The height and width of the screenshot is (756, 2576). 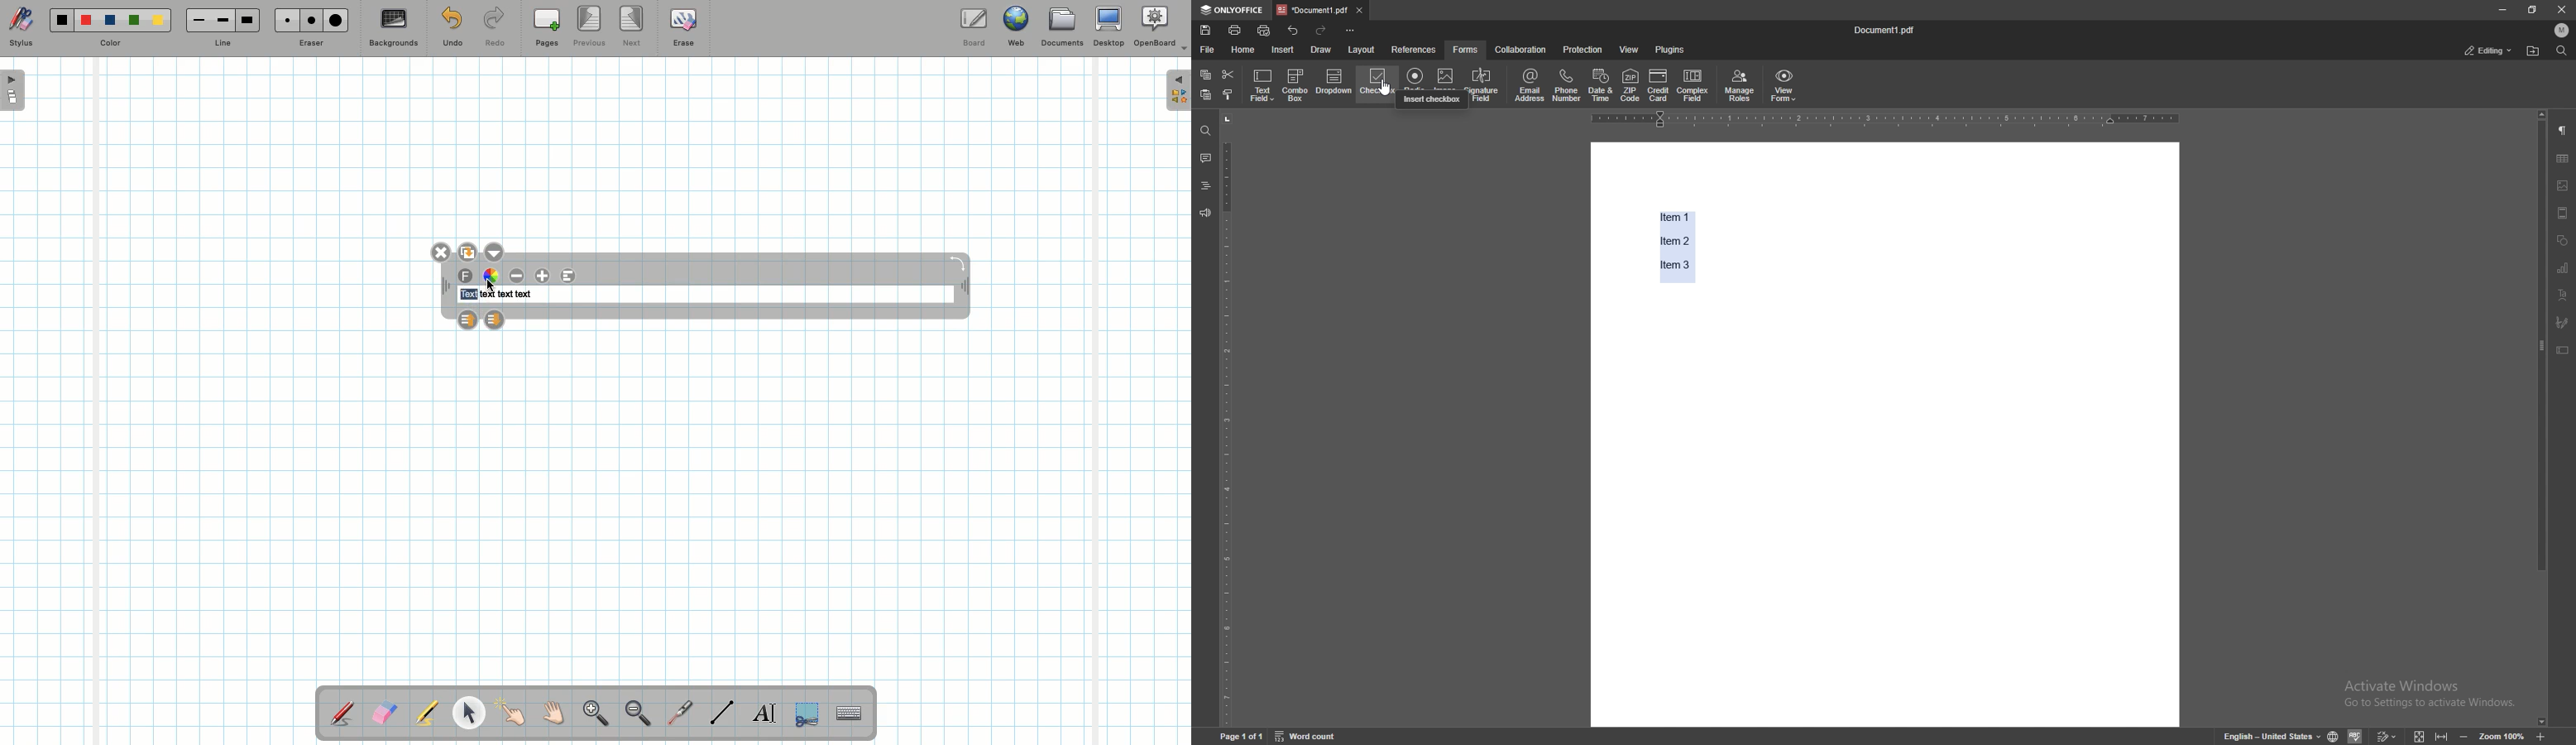 What do you see at coordinates (1631, 86) in the screenshot?
I see `zip code` at bounding box center [1631, 86].